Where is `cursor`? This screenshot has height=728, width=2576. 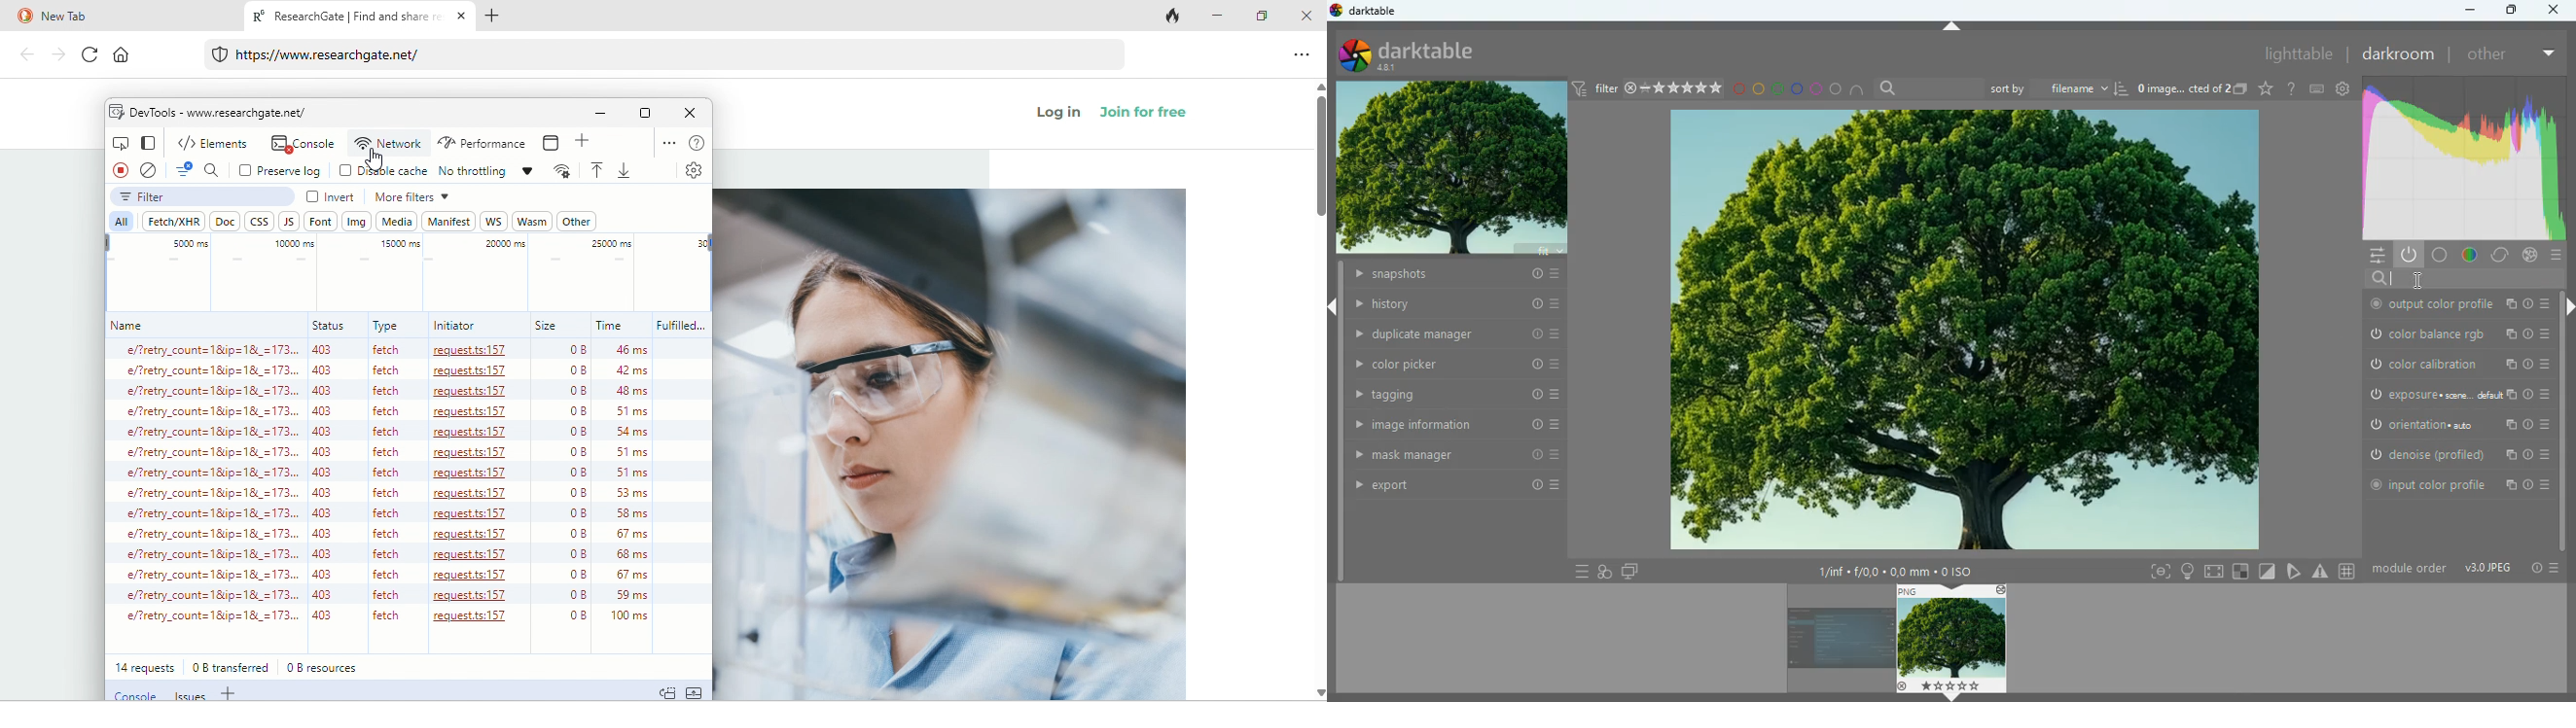 cursor is located at coordinates (2417, 281).